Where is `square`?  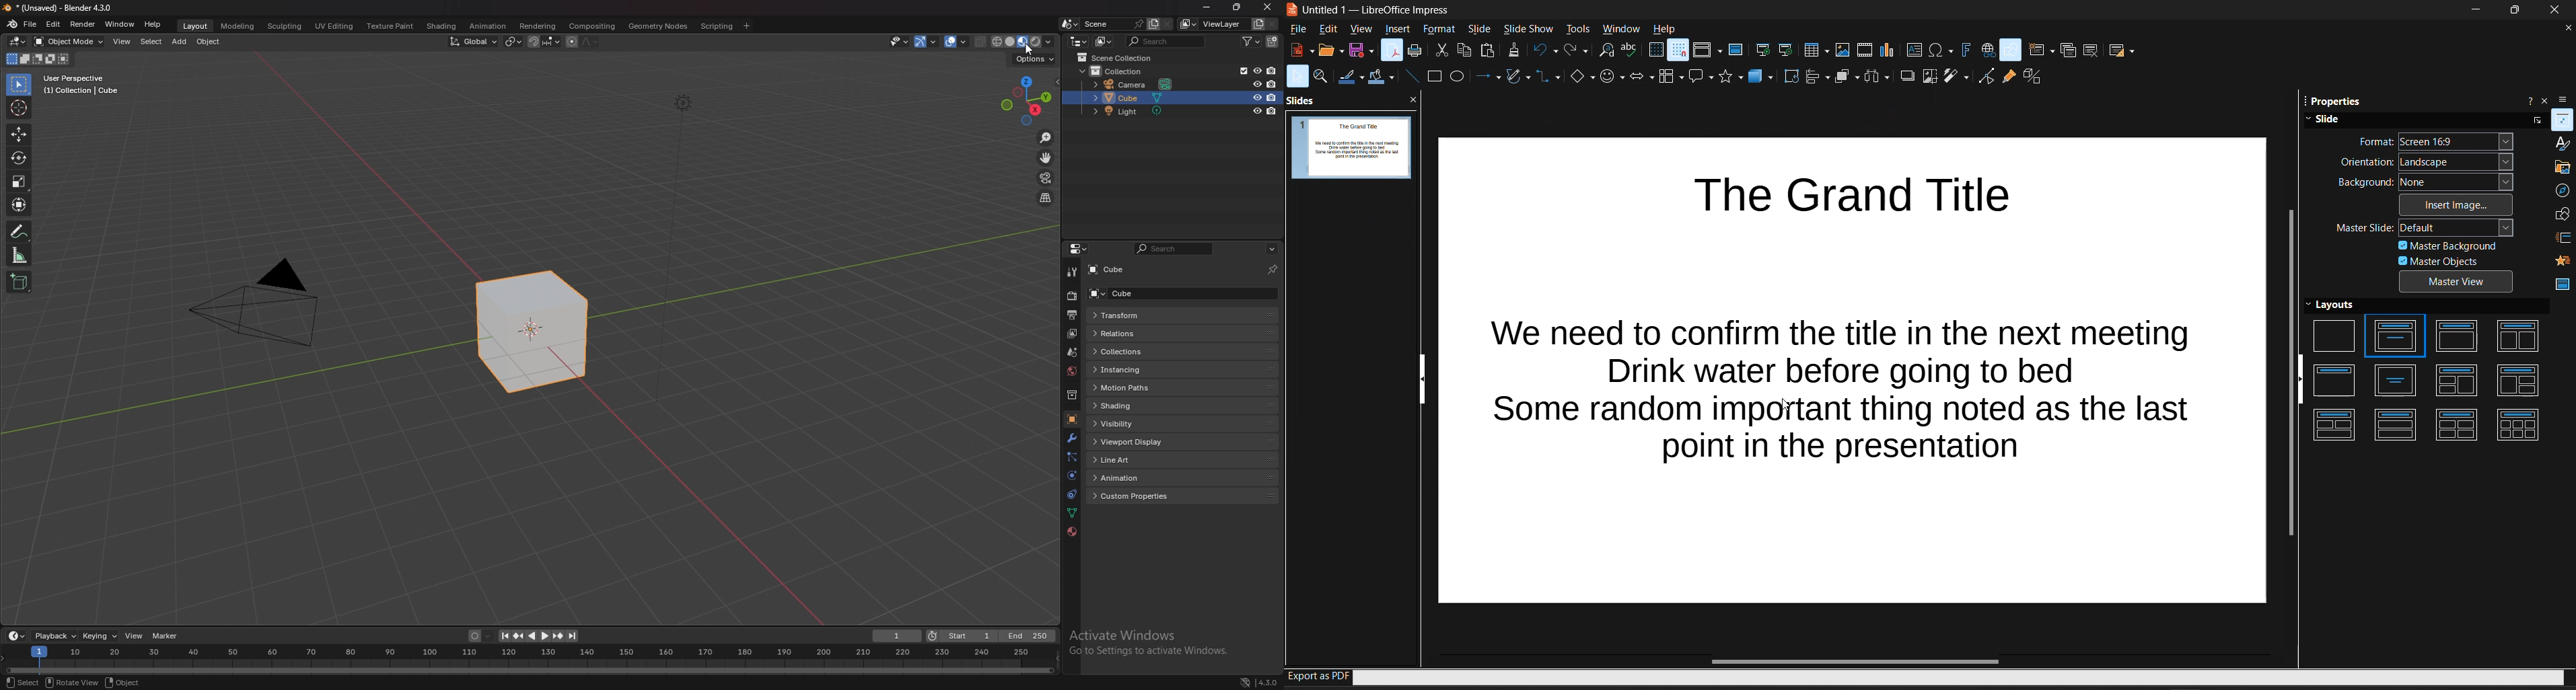 square is located at coordinates (1433, 76).